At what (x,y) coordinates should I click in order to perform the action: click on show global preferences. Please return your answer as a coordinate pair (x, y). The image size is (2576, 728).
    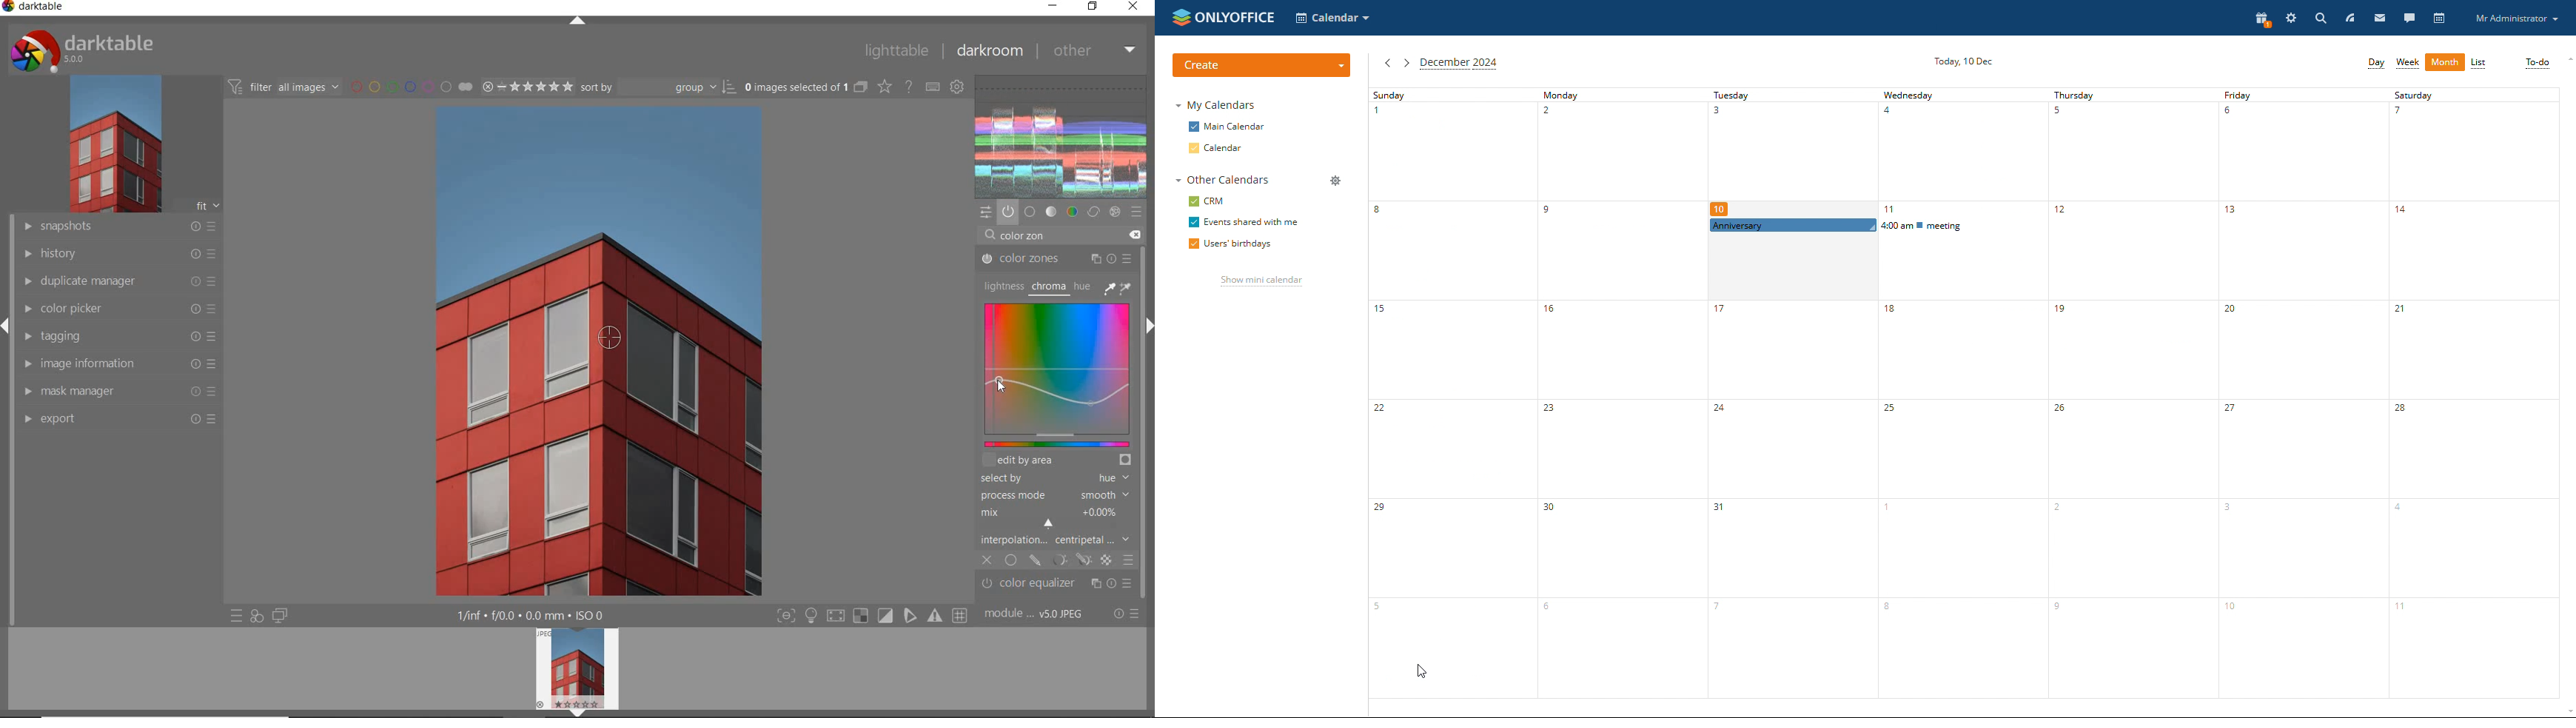
    Looking at the image, I should click on (959, 88).